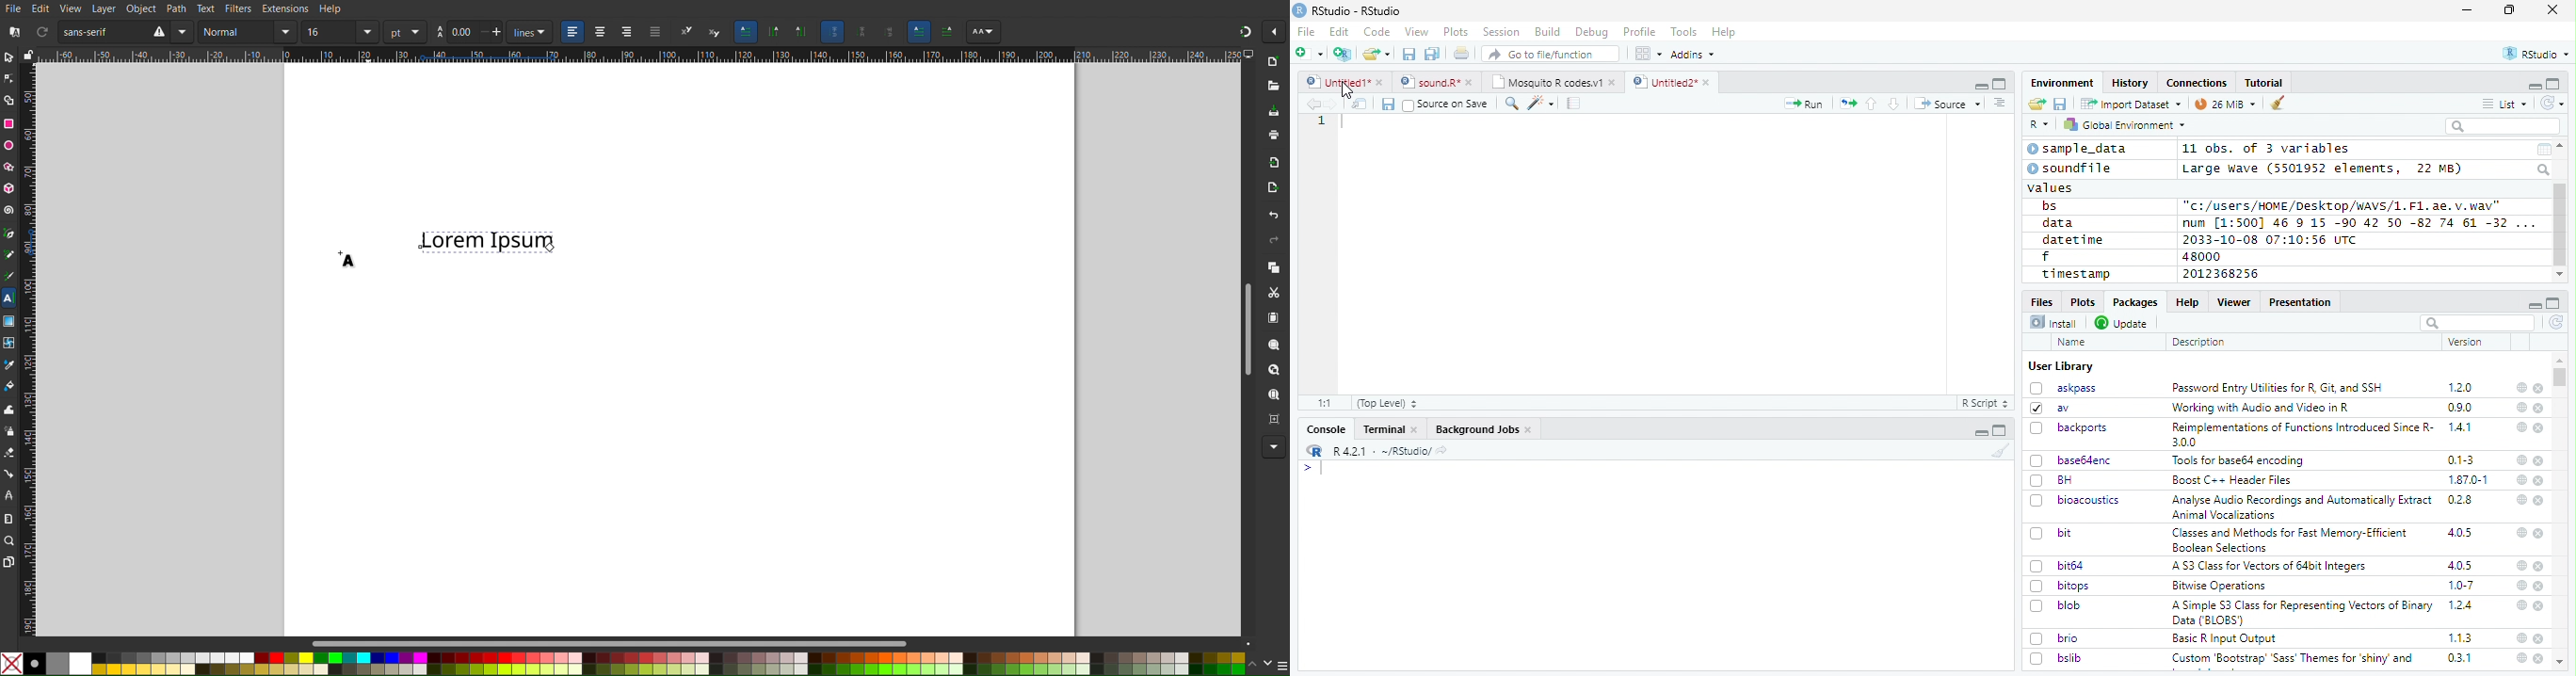  I want to click on Global Environment, so click(2126, 123).